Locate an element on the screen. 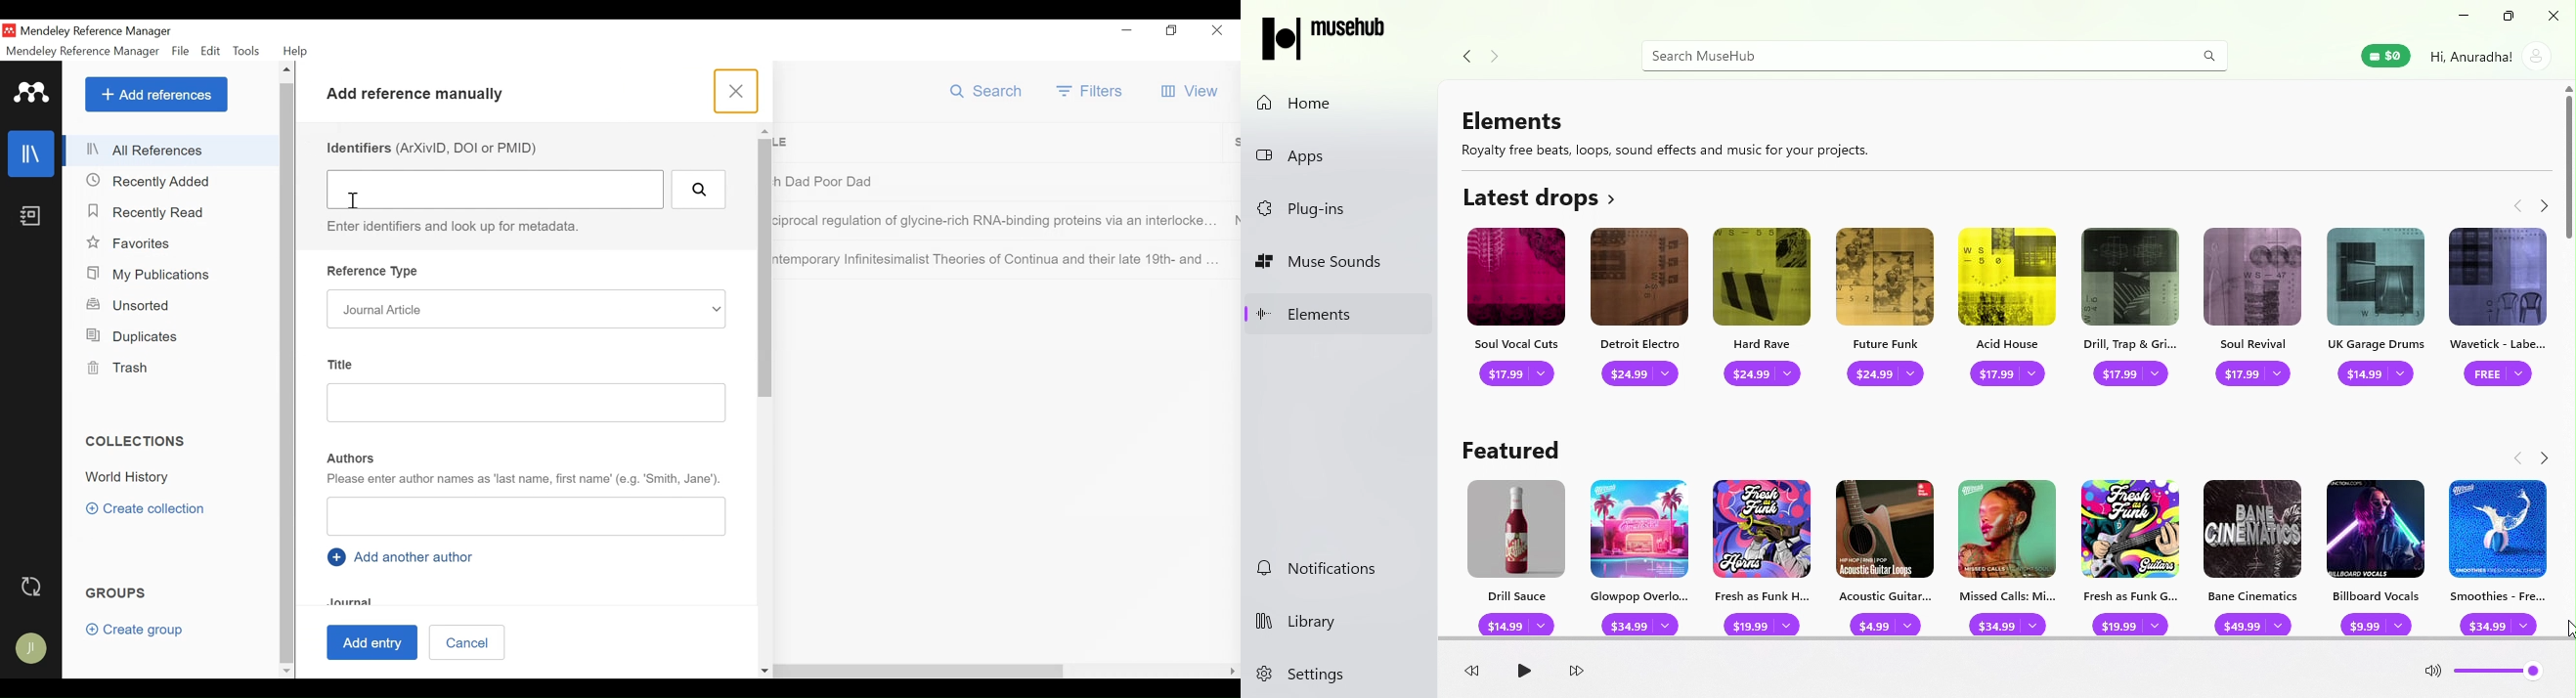 The width and height of the screenshot is (2576, 700). Add Entry is located at coordinates (375, 642).